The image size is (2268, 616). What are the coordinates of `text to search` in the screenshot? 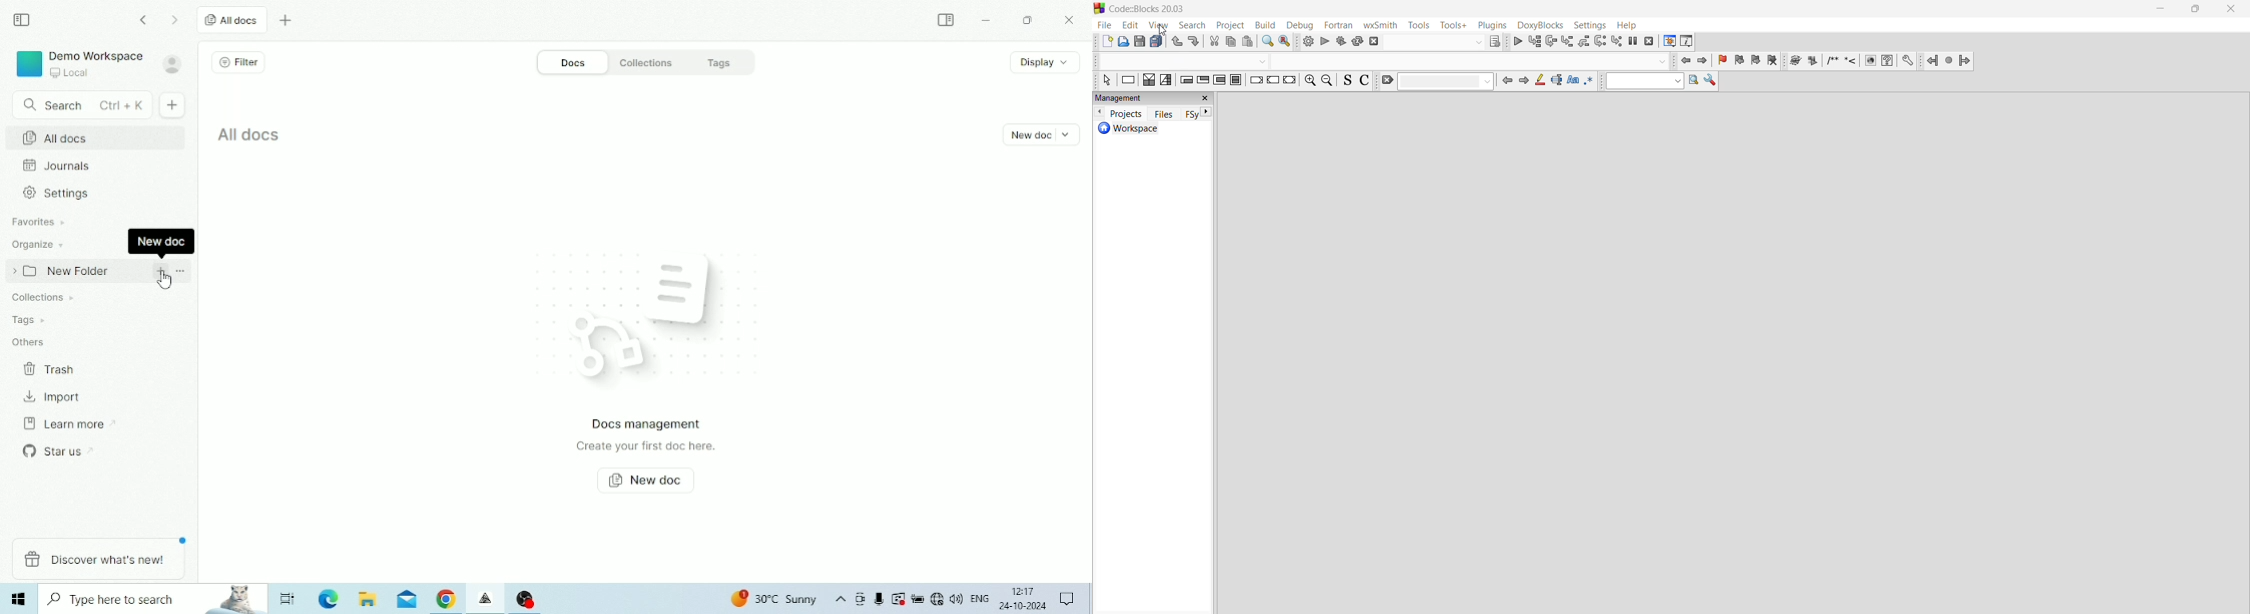 It's located at (1643, 81).